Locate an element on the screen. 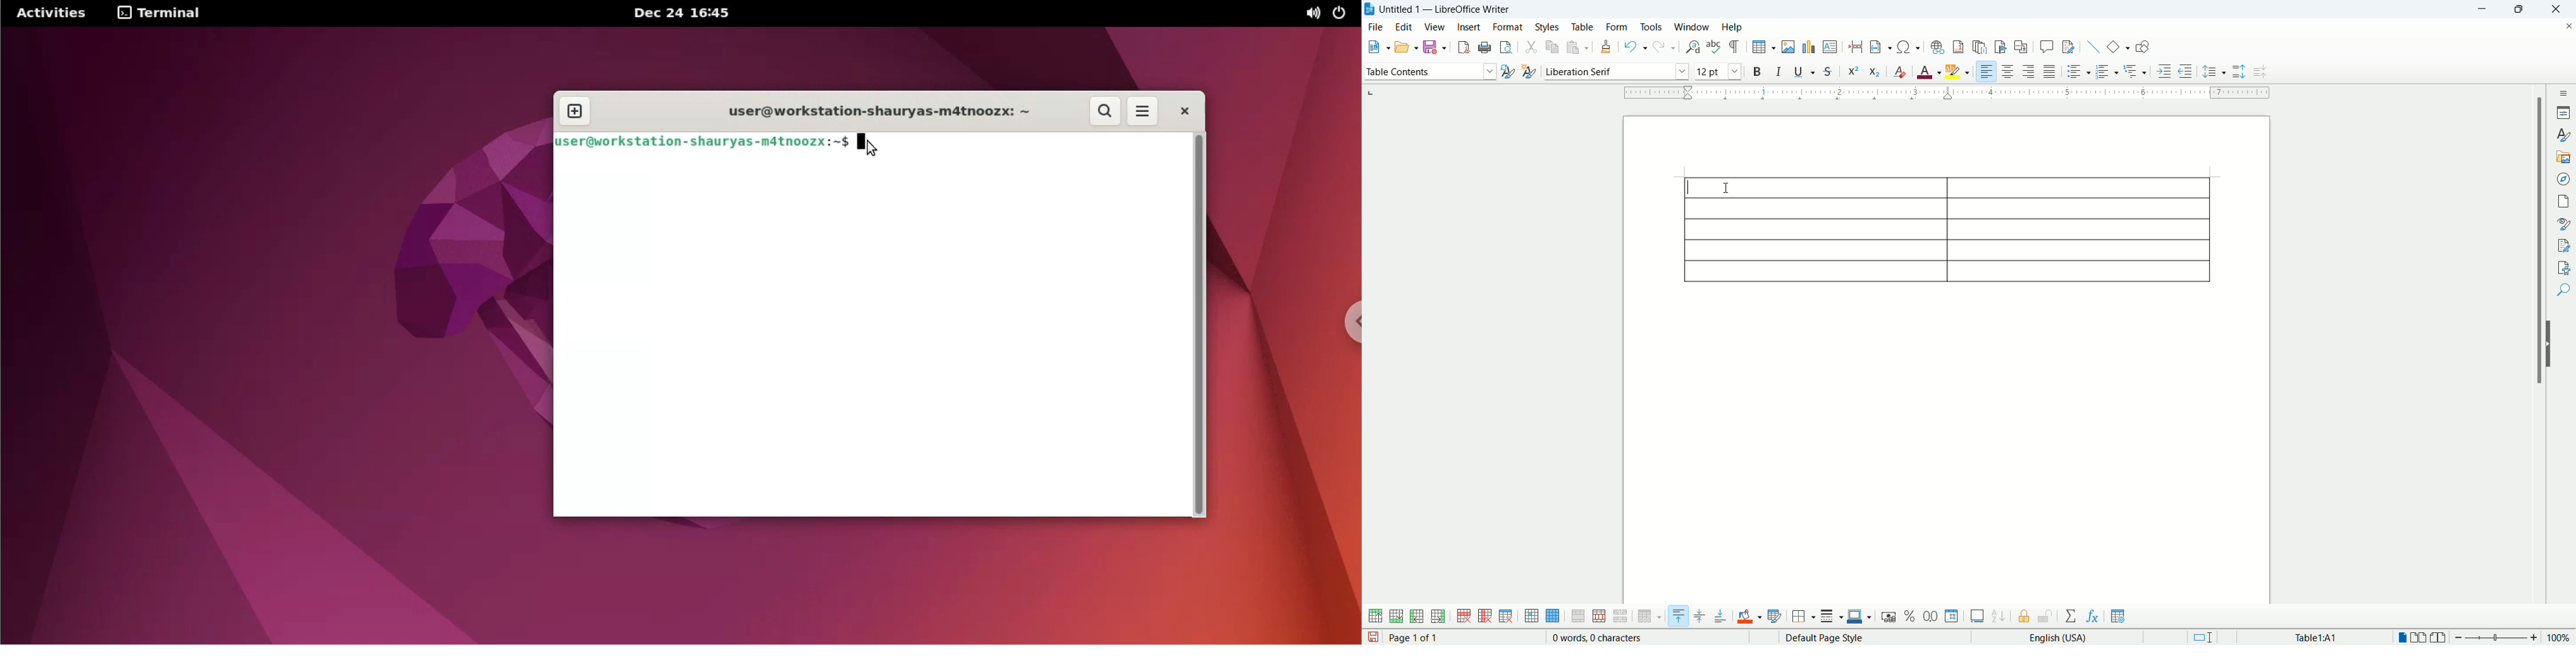  print preview is located at coordinates (1508, 45).